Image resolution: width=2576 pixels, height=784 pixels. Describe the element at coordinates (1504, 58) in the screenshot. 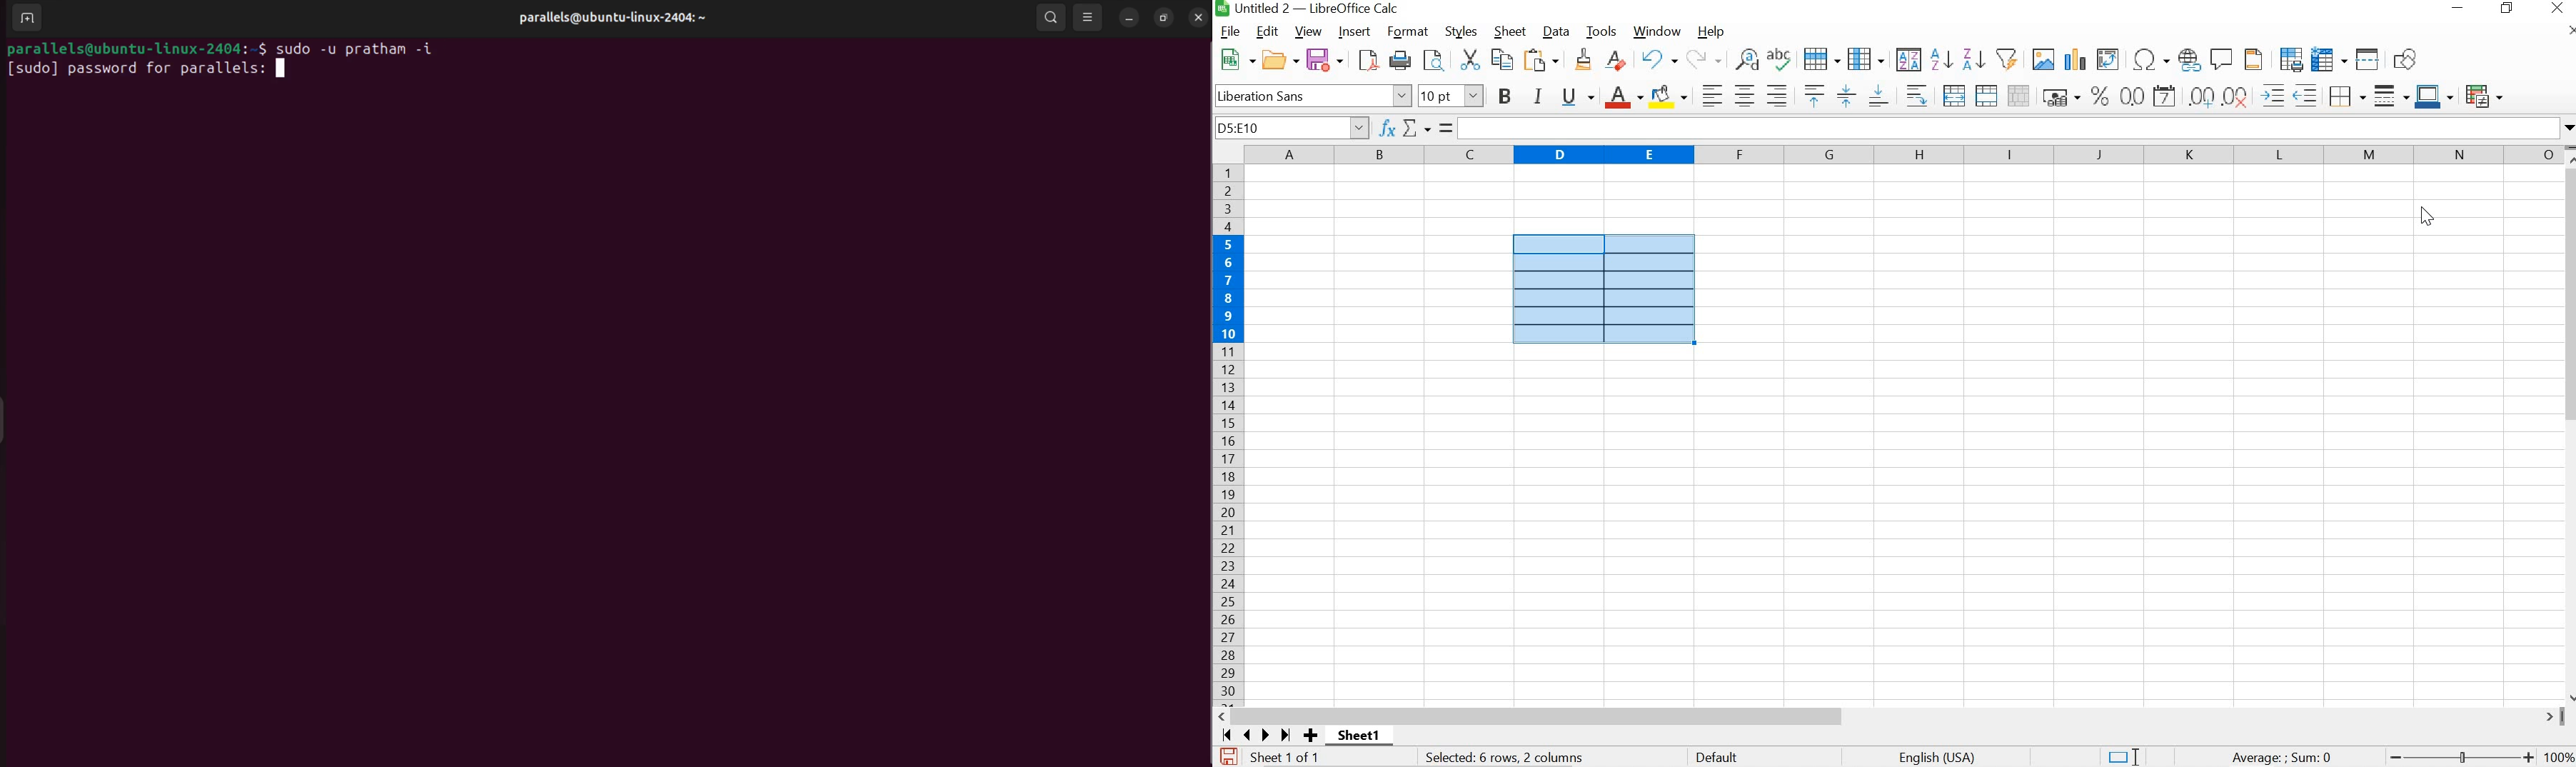

I see `COPY` at that location.